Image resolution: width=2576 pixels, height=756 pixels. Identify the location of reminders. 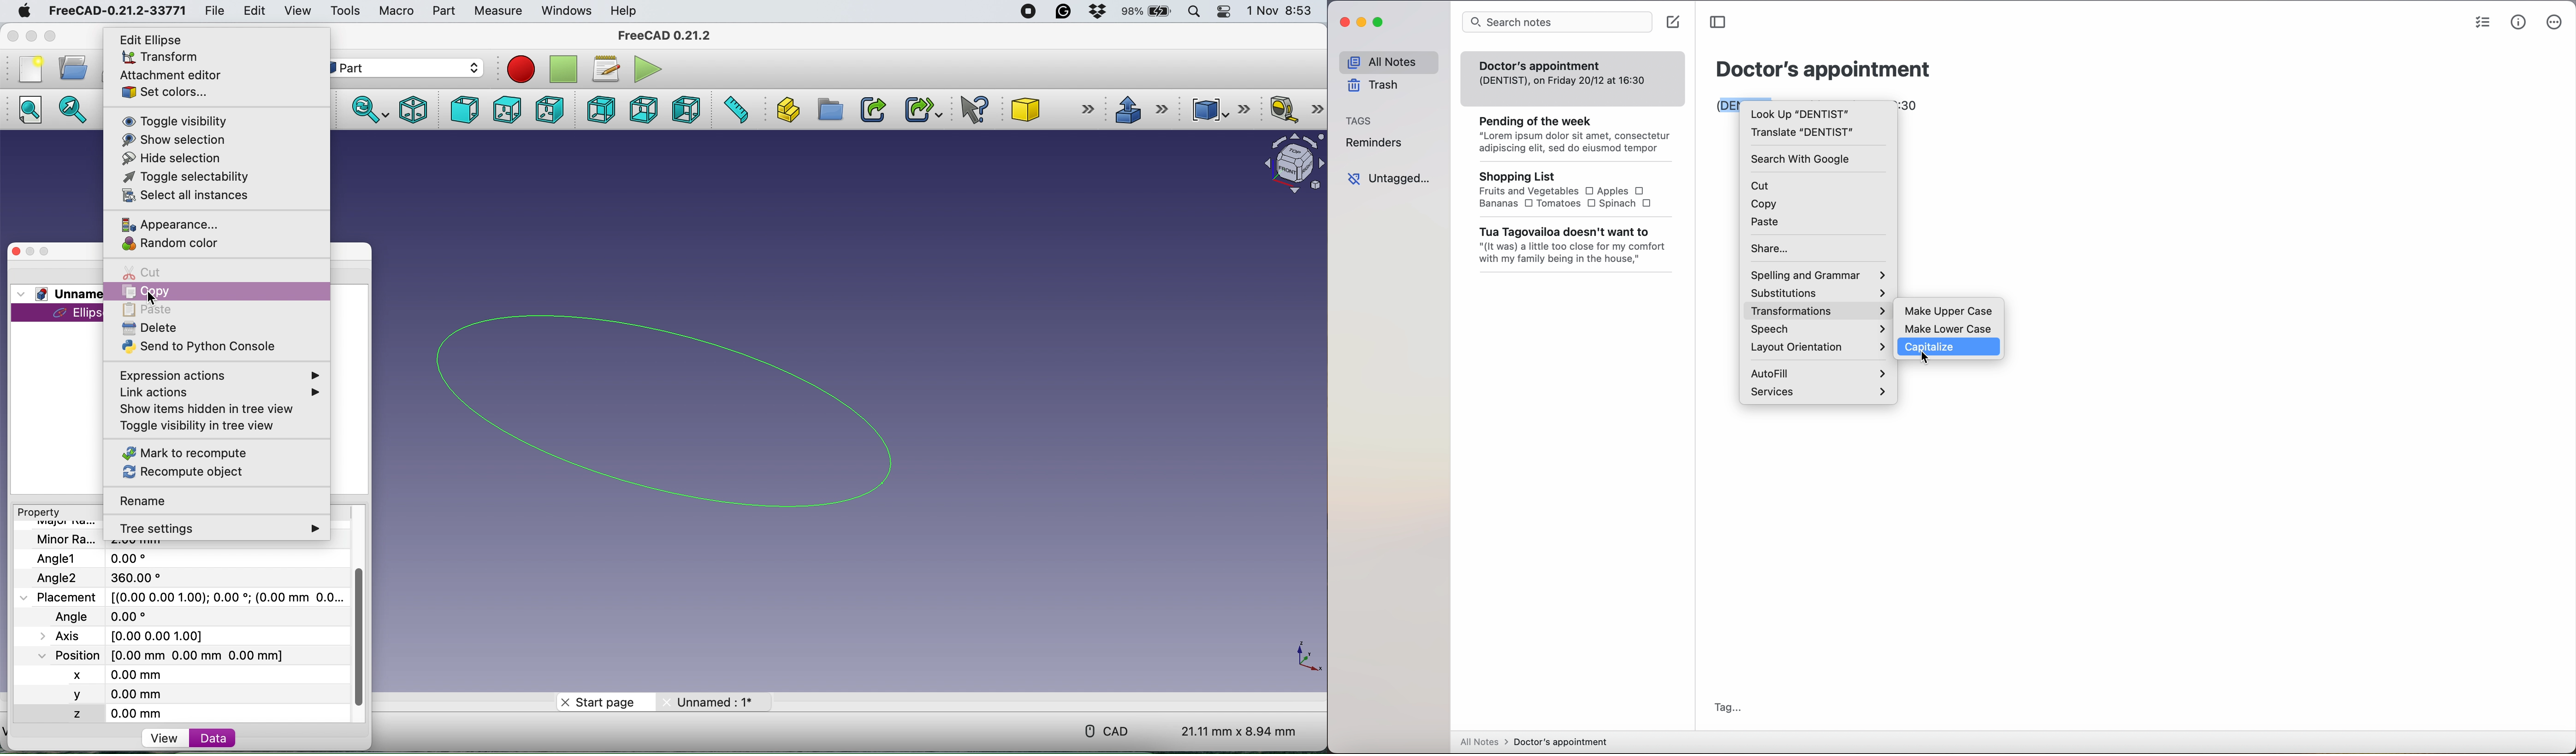
(1375, 143).